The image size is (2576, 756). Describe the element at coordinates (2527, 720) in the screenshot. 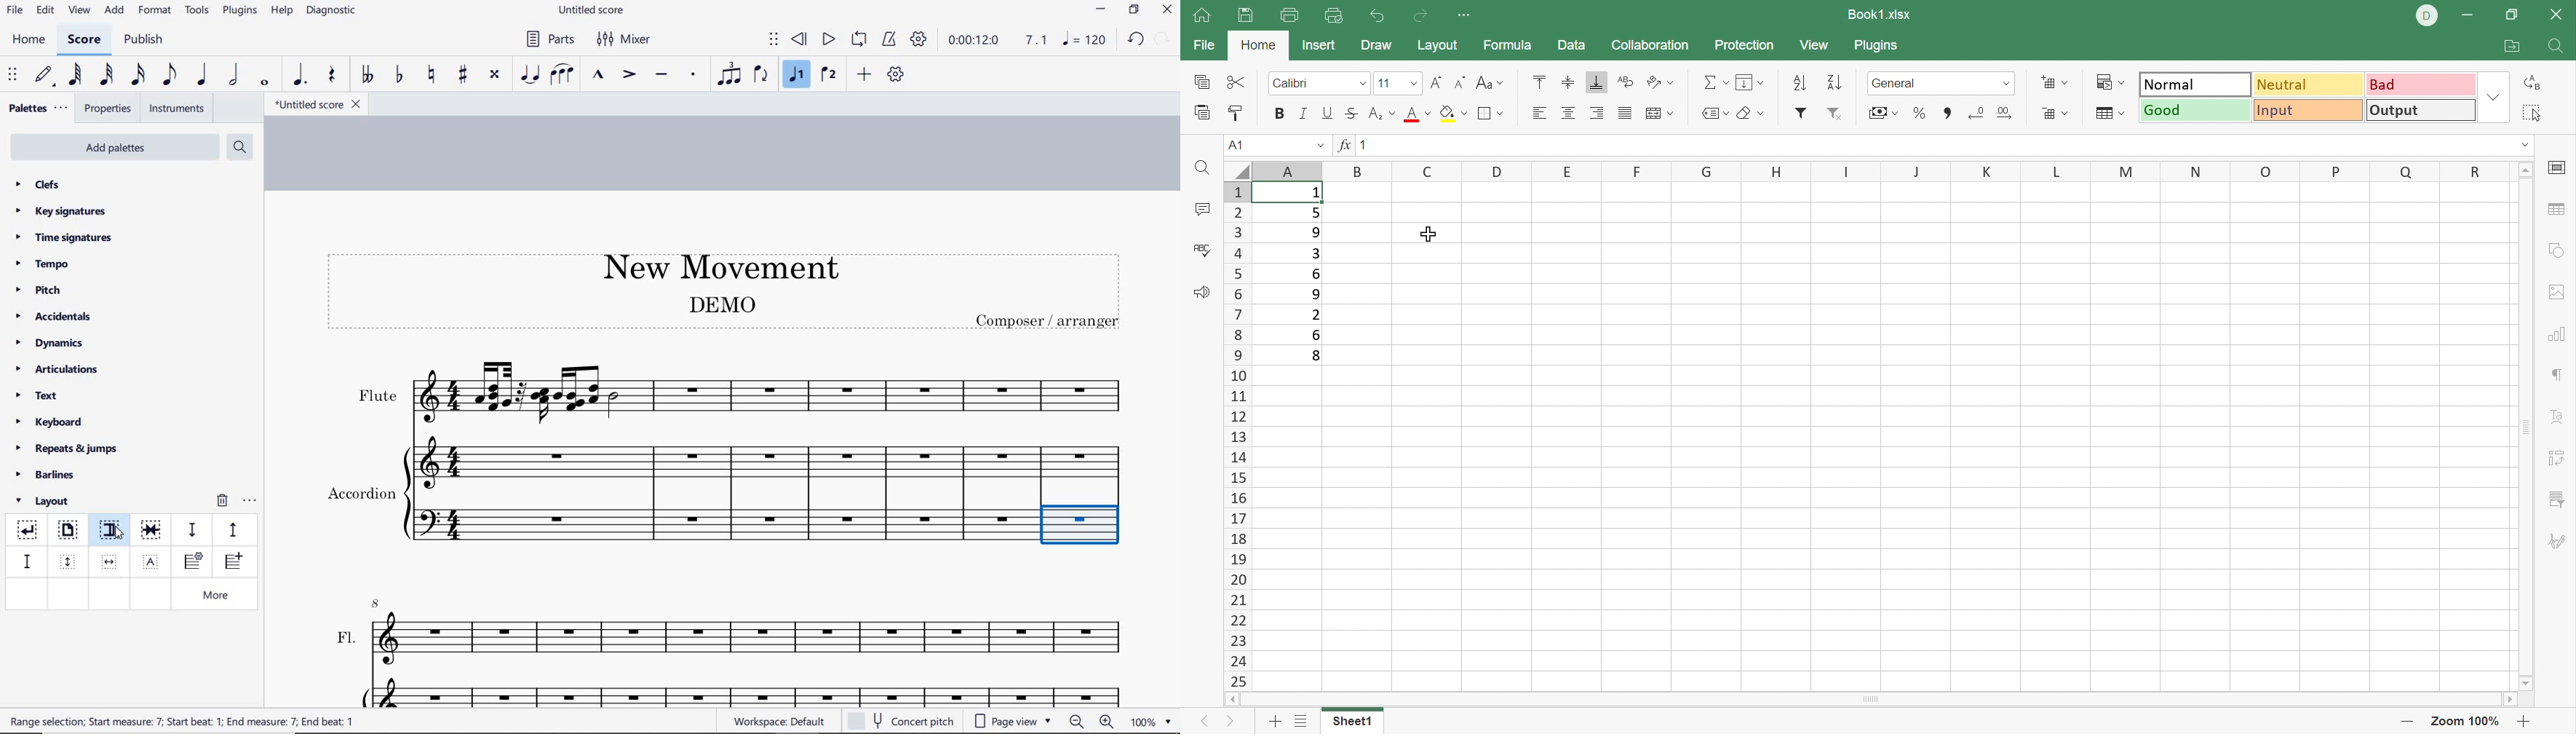

I see `Zoom out` at that location.